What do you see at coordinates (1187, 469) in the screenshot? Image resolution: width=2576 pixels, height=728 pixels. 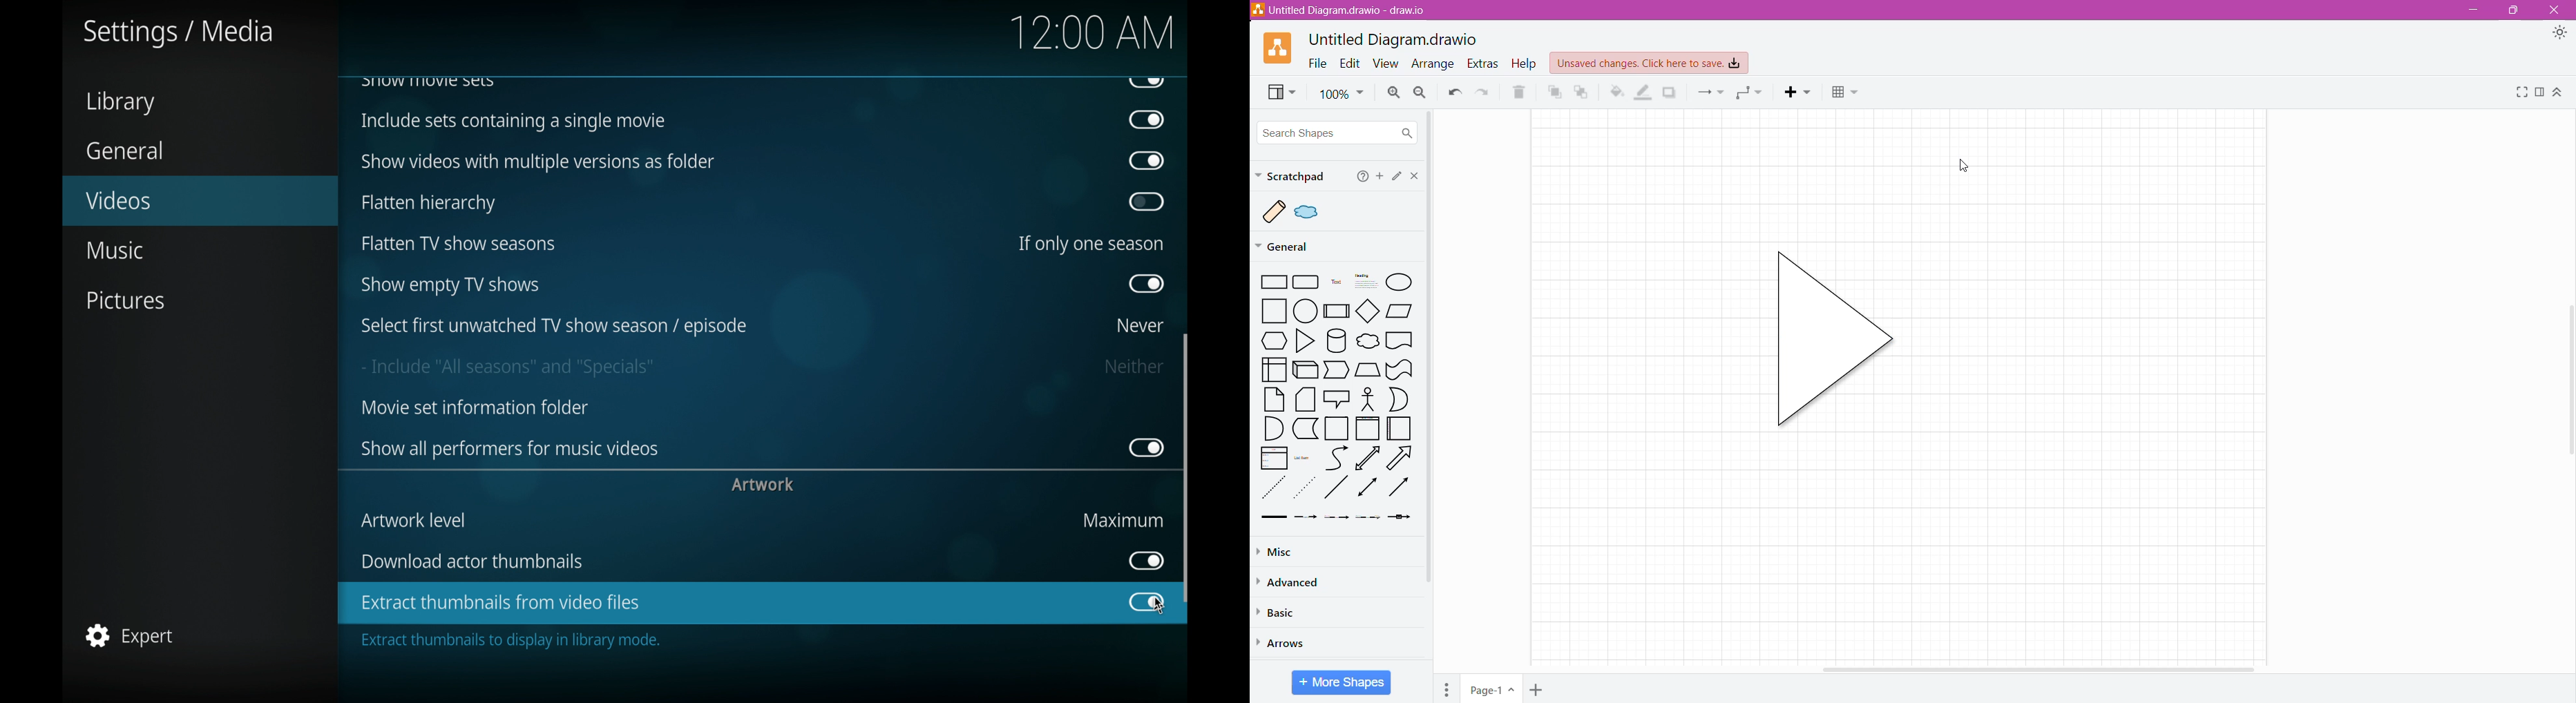 I see `scroll box` at bounding box center [1187, 469].